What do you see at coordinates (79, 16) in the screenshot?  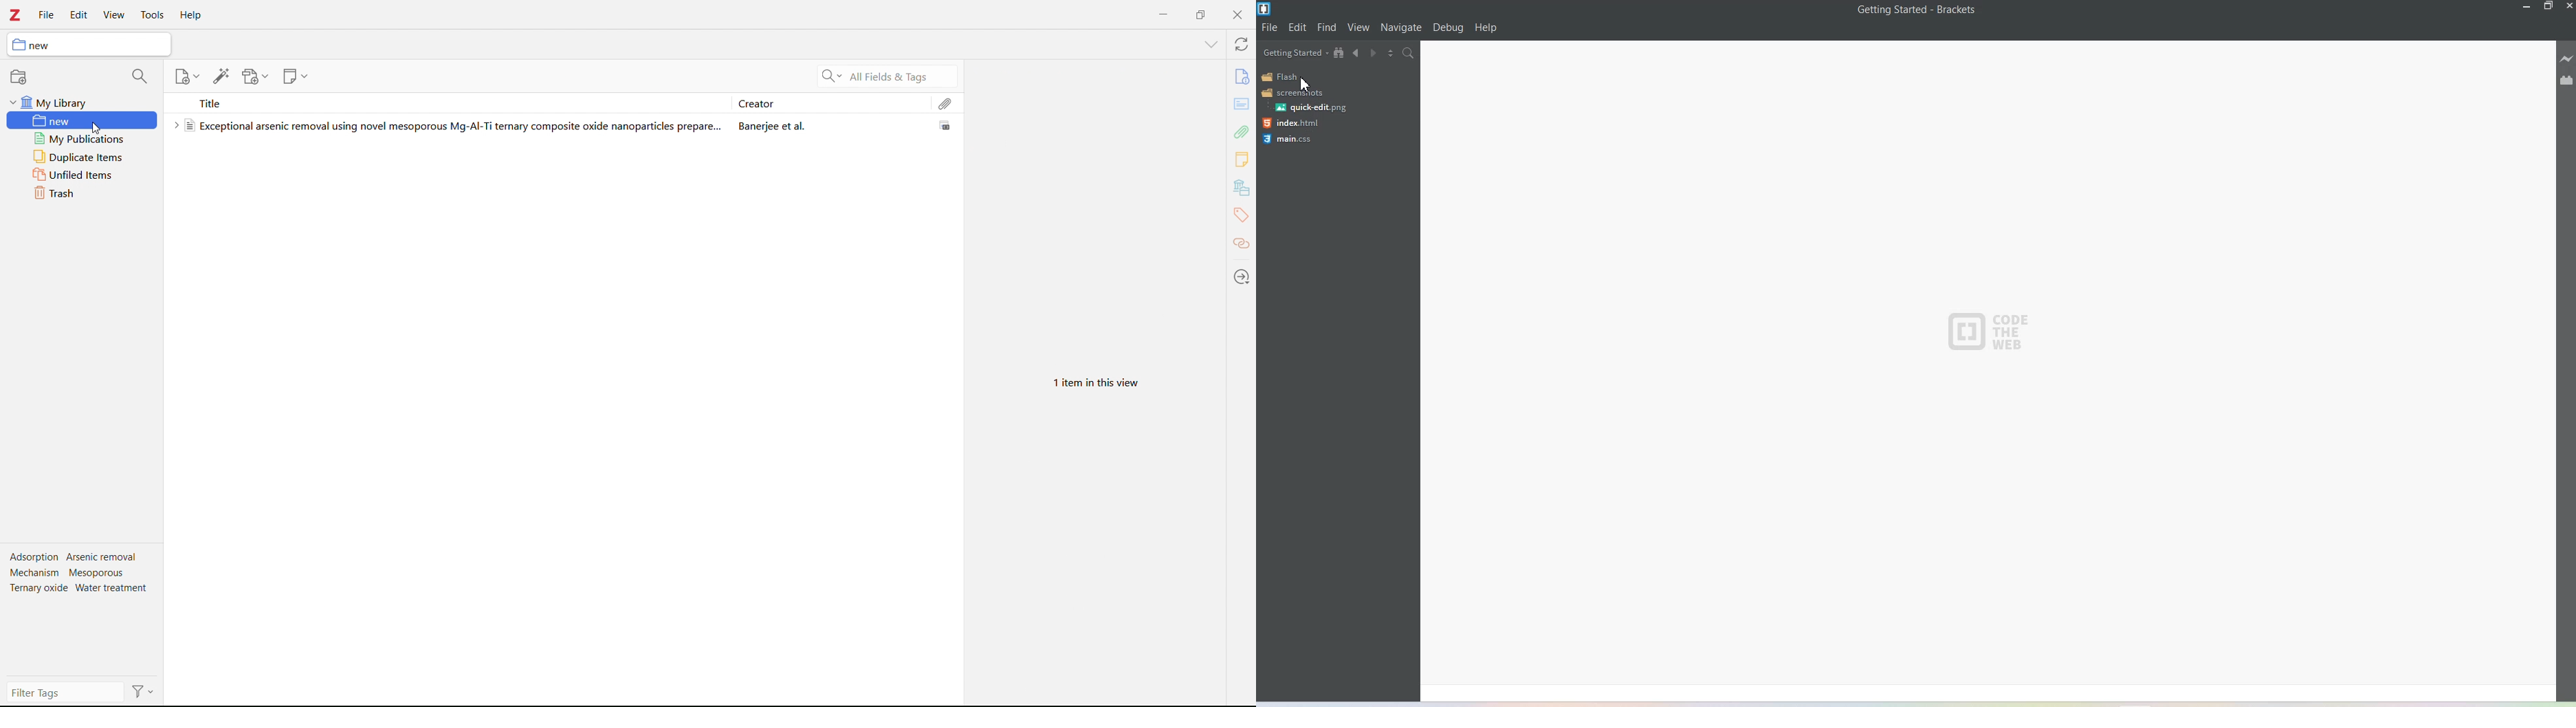 I see `edit` at bounding box center [79, 16].